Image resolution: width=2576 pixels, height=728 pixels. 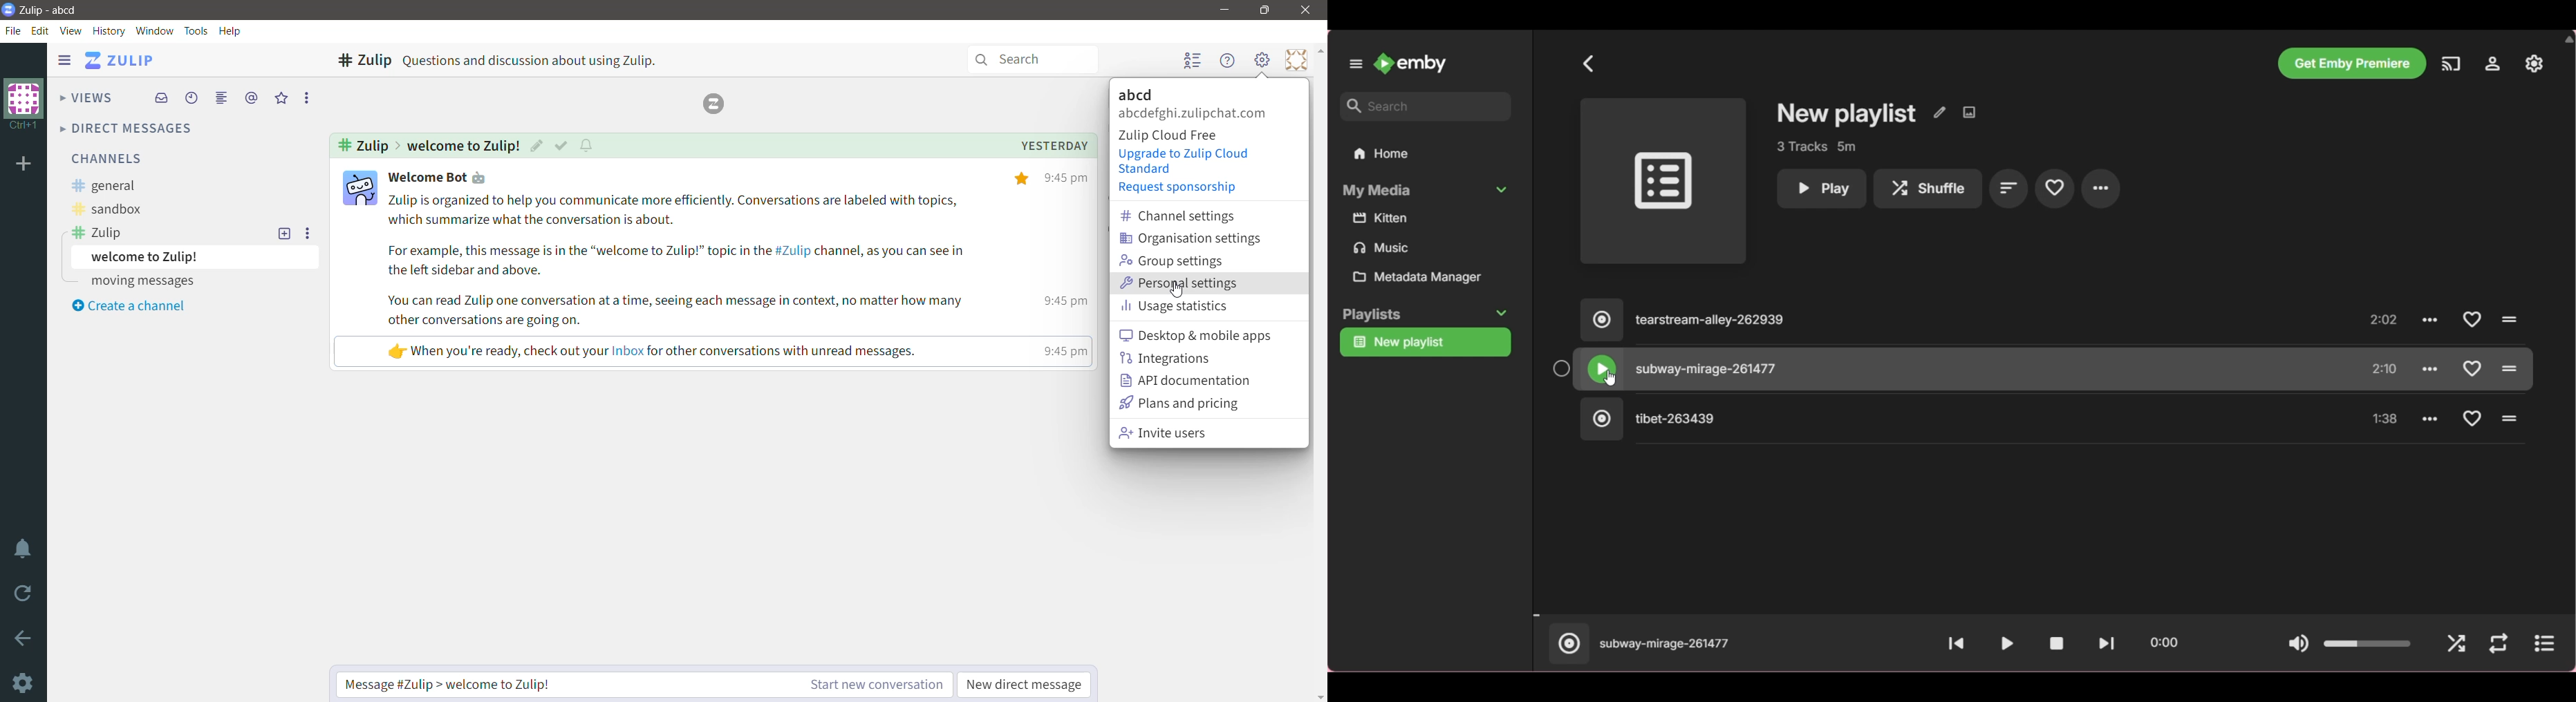 What do you see at coordinates (194, 257) in the screenshot?
I see `welcome to Zulip` at bounding box center [194, 257].